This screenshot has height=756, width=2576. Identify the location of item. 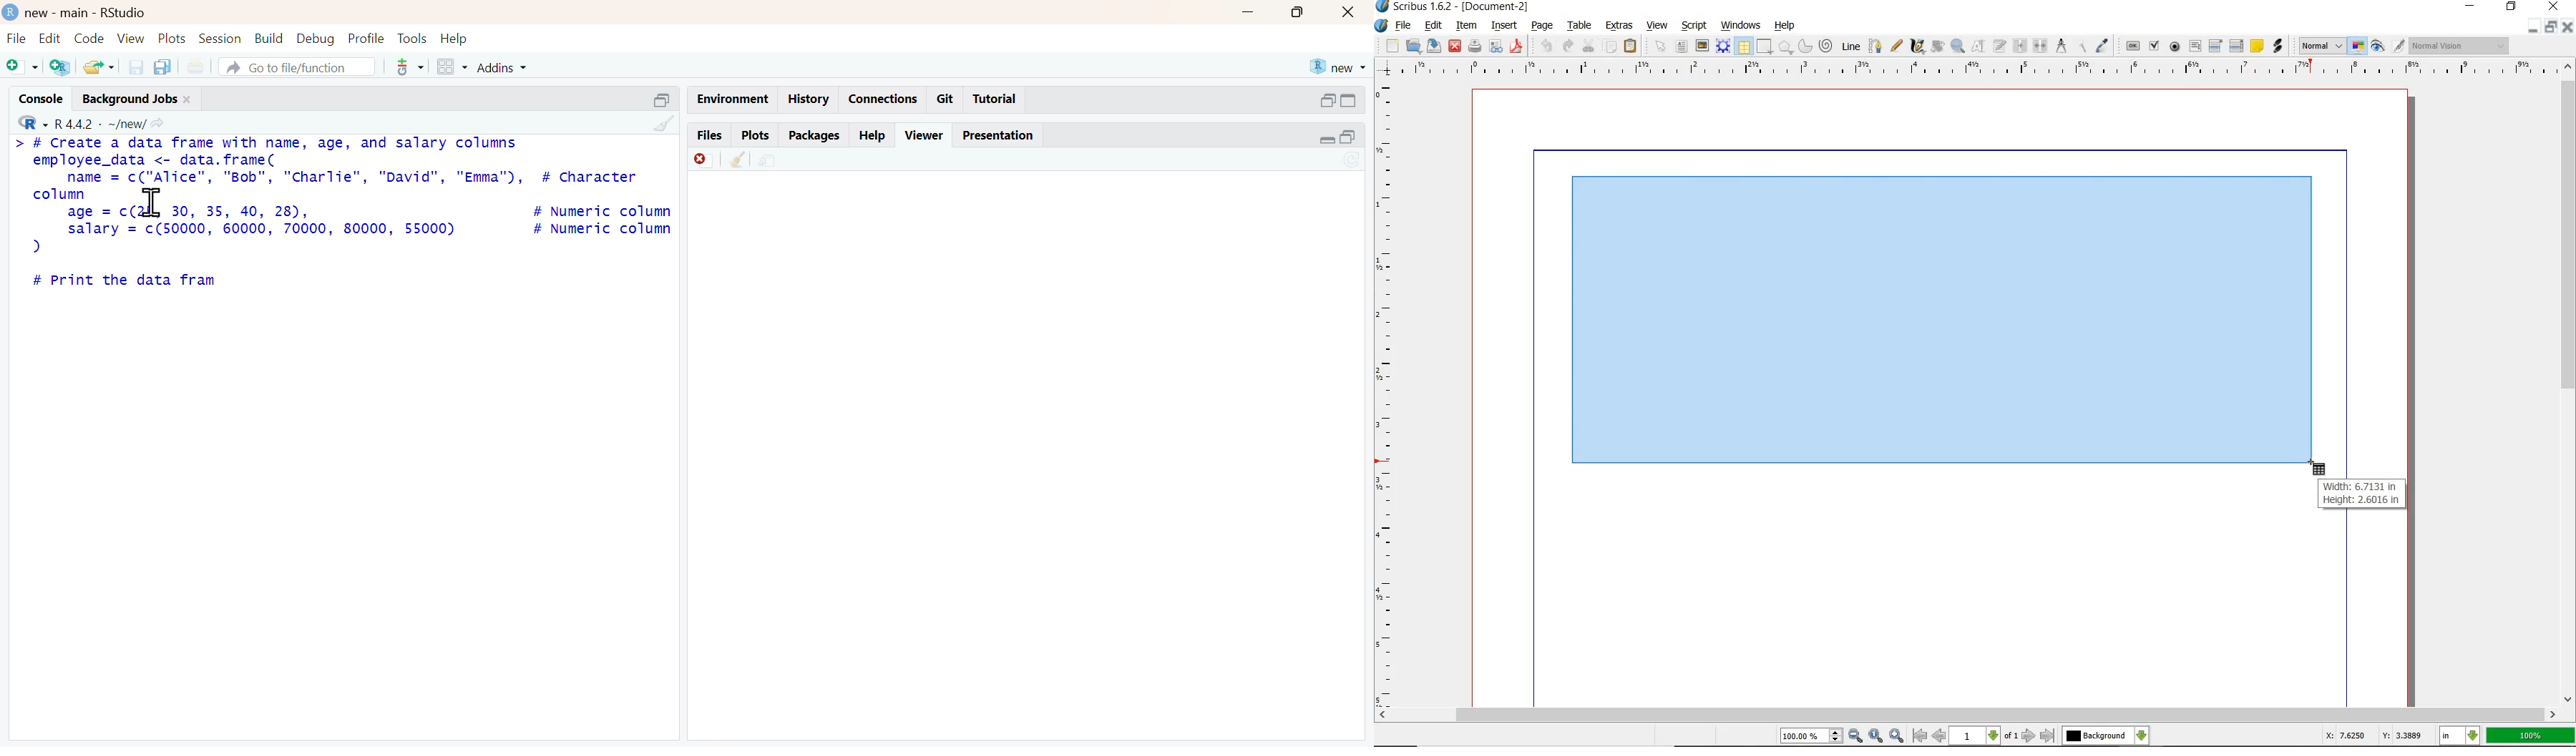
(1469, 26).